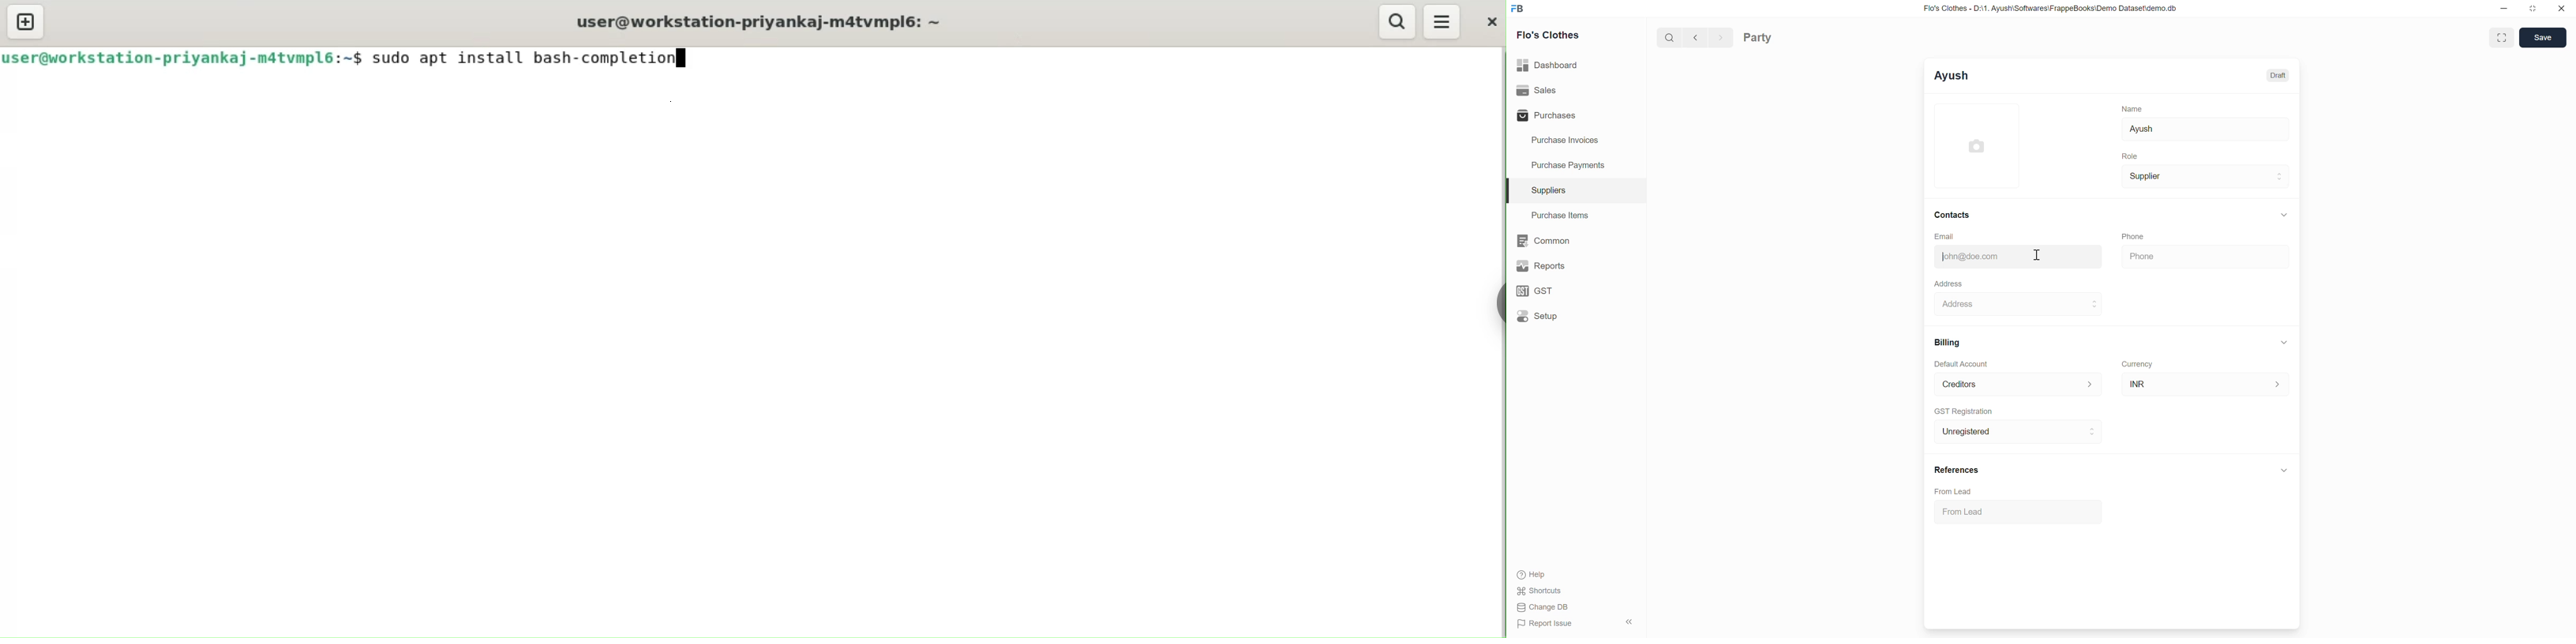  What do you see at coordinates (2206, 130) in the screenshot?
I see `Ayush` at bounding box center [2206, 130].